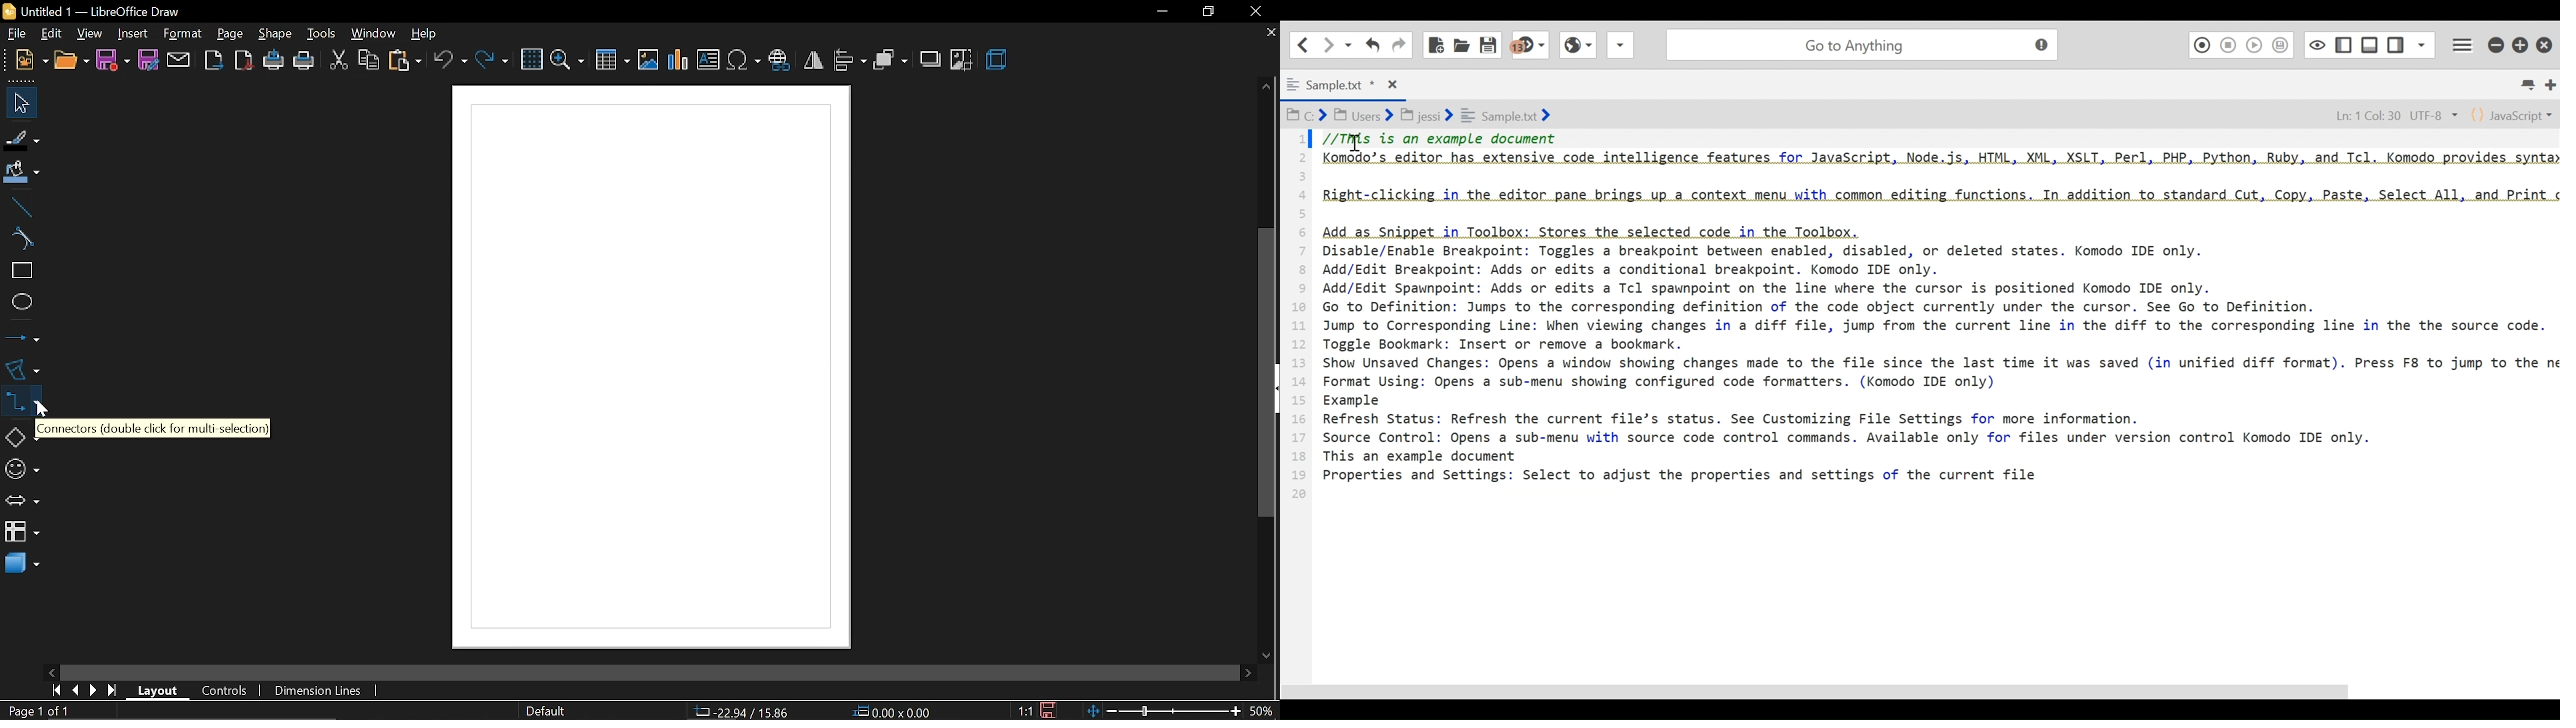 This screenshot has height=728, width=2576. I want to click on Stop Recording Macro, so click(2229, 45).